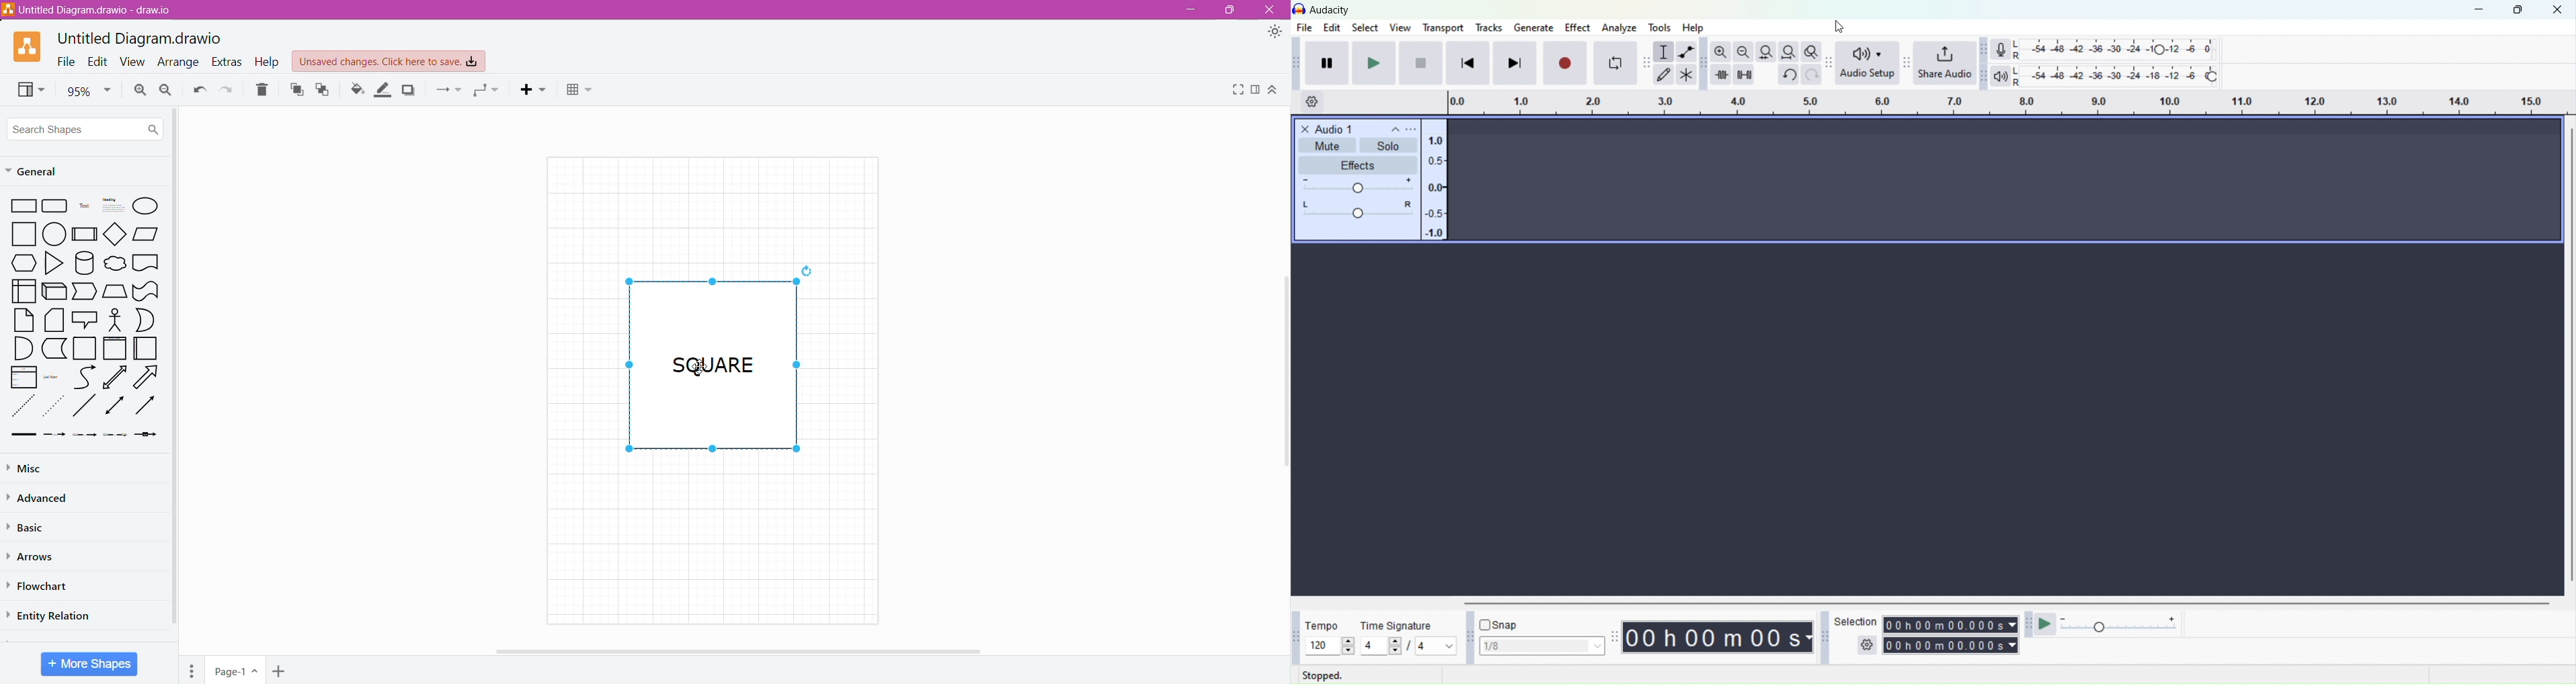 The image size is (2576, 700). What do you see at coordinates (1662, 50) in the screenshot?
I see `Selection tool` at bounding box center [1662, 50].